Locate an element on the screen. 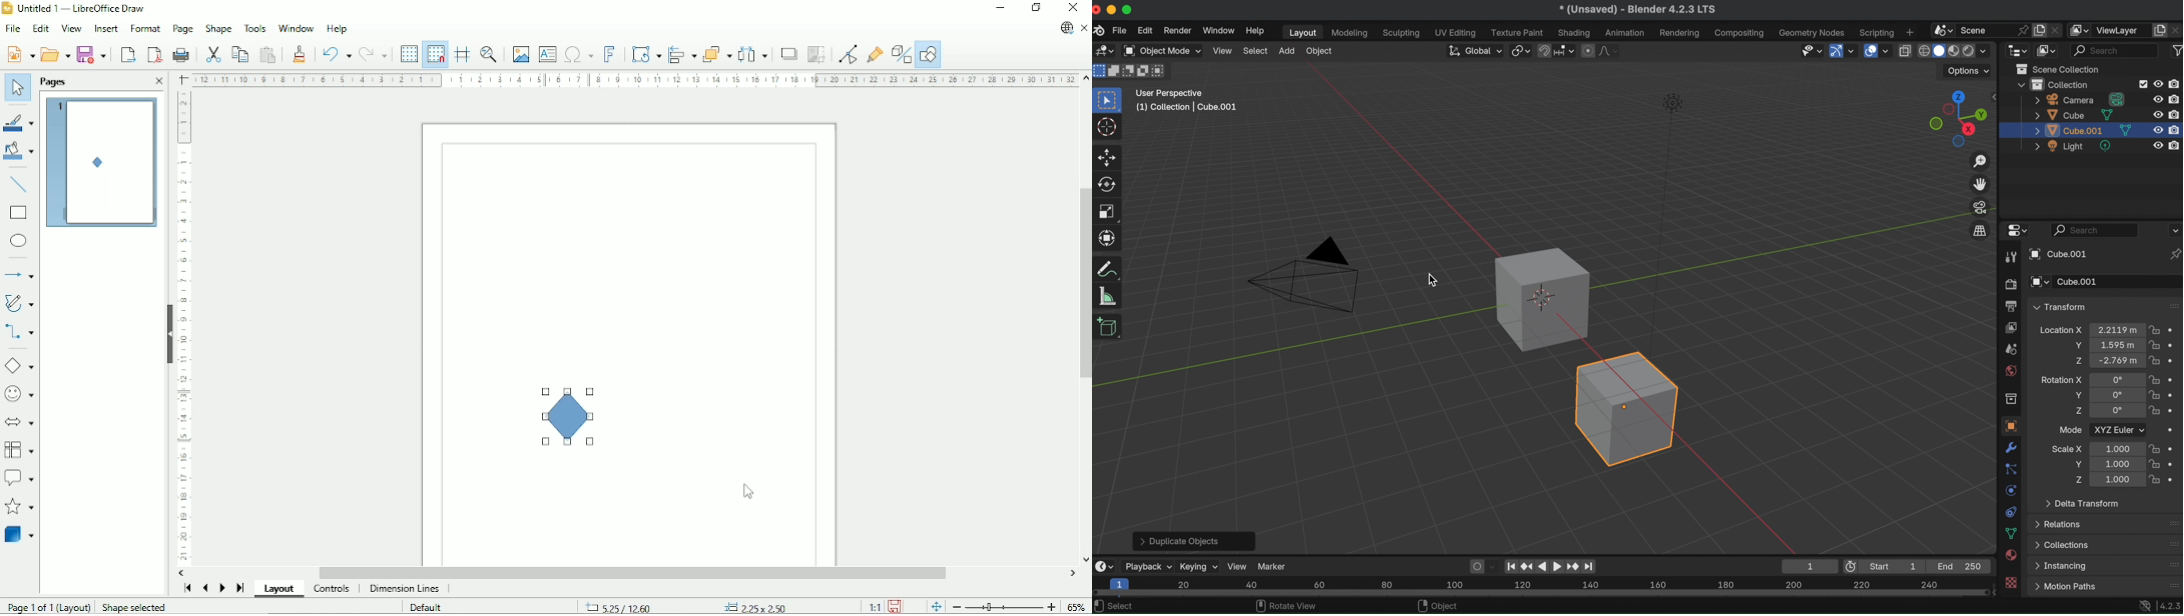 The width and height of the screenshot is (2184, 616). jumpo to endpoint is located at coordinates (1512, 565).